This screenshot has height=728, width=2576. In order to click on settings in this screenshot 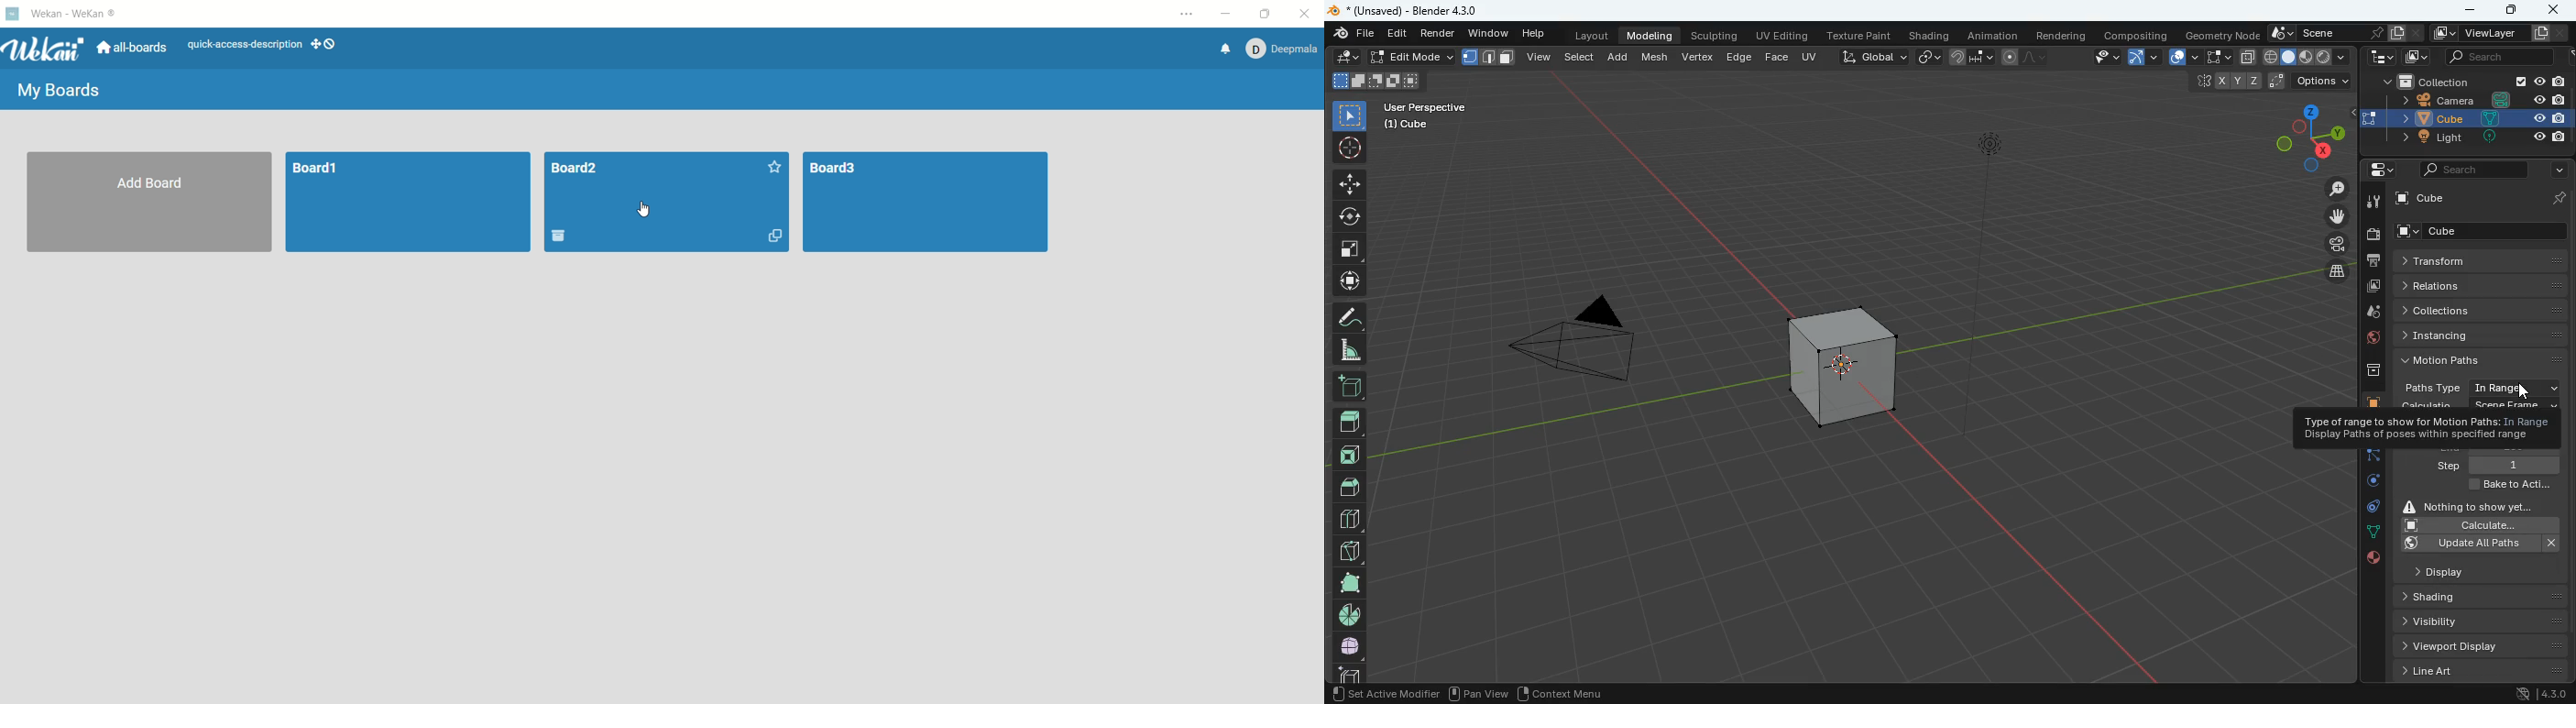, I will do `click(2375, 170)`.